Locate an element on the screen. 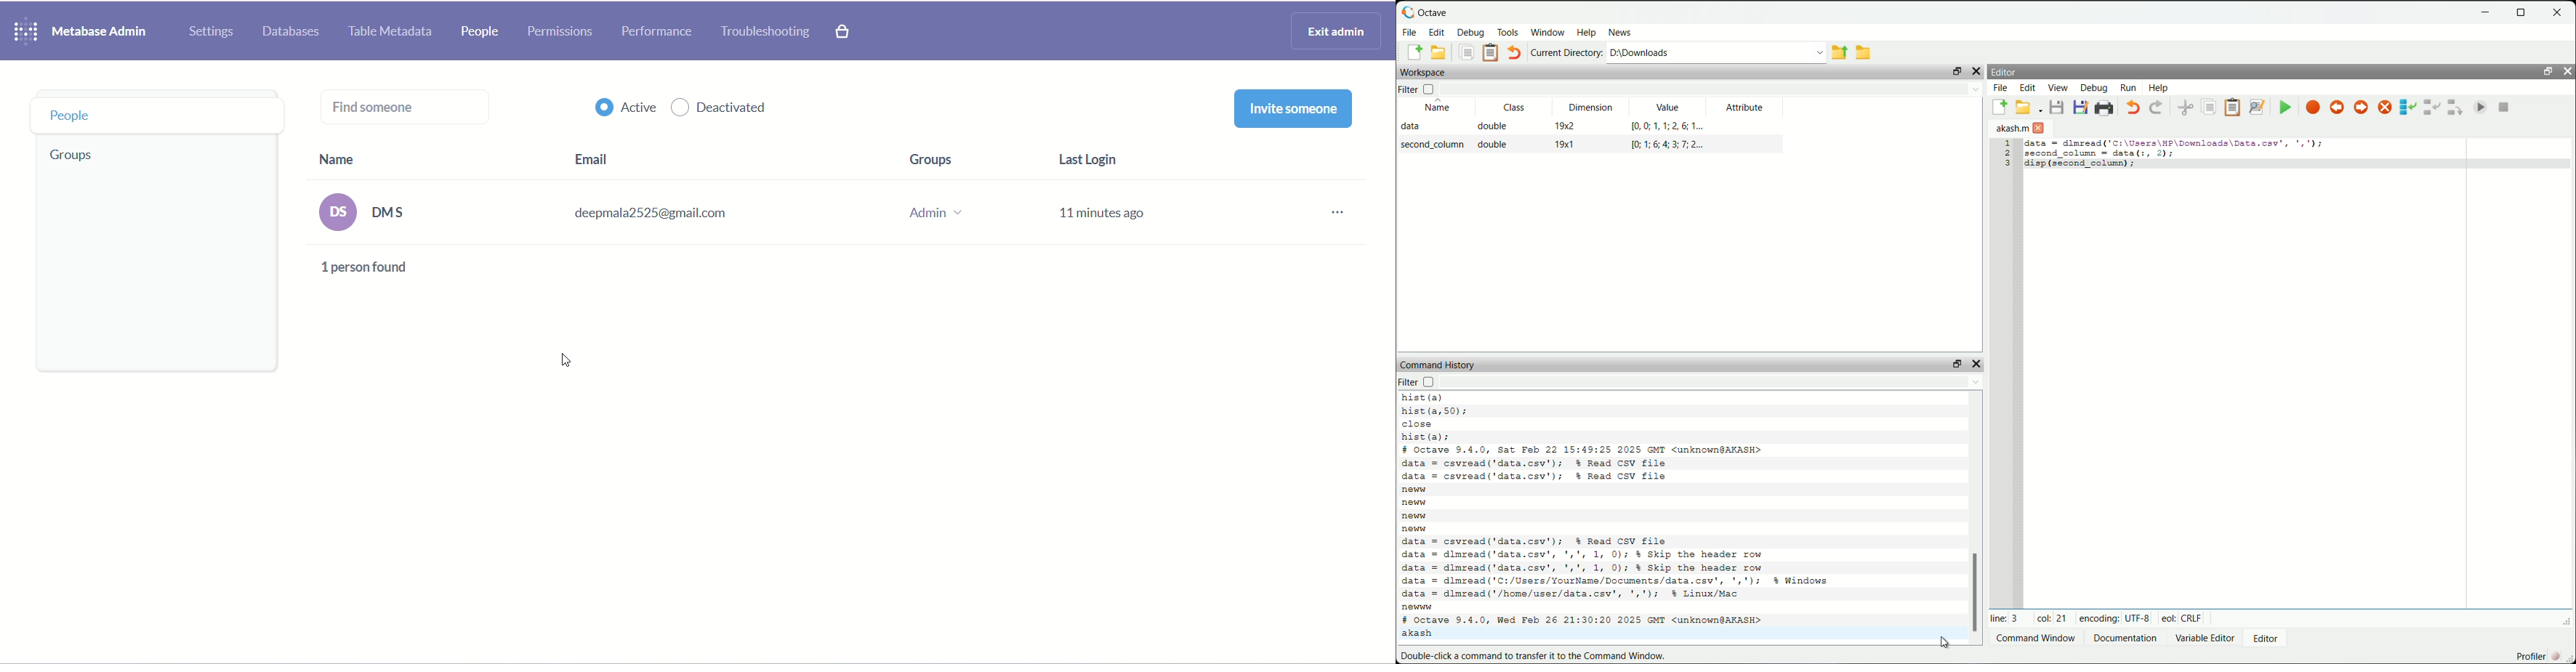 The height and width of the screenshot is (672, 2576). 19x2 is located at coordinates (1575, 125).